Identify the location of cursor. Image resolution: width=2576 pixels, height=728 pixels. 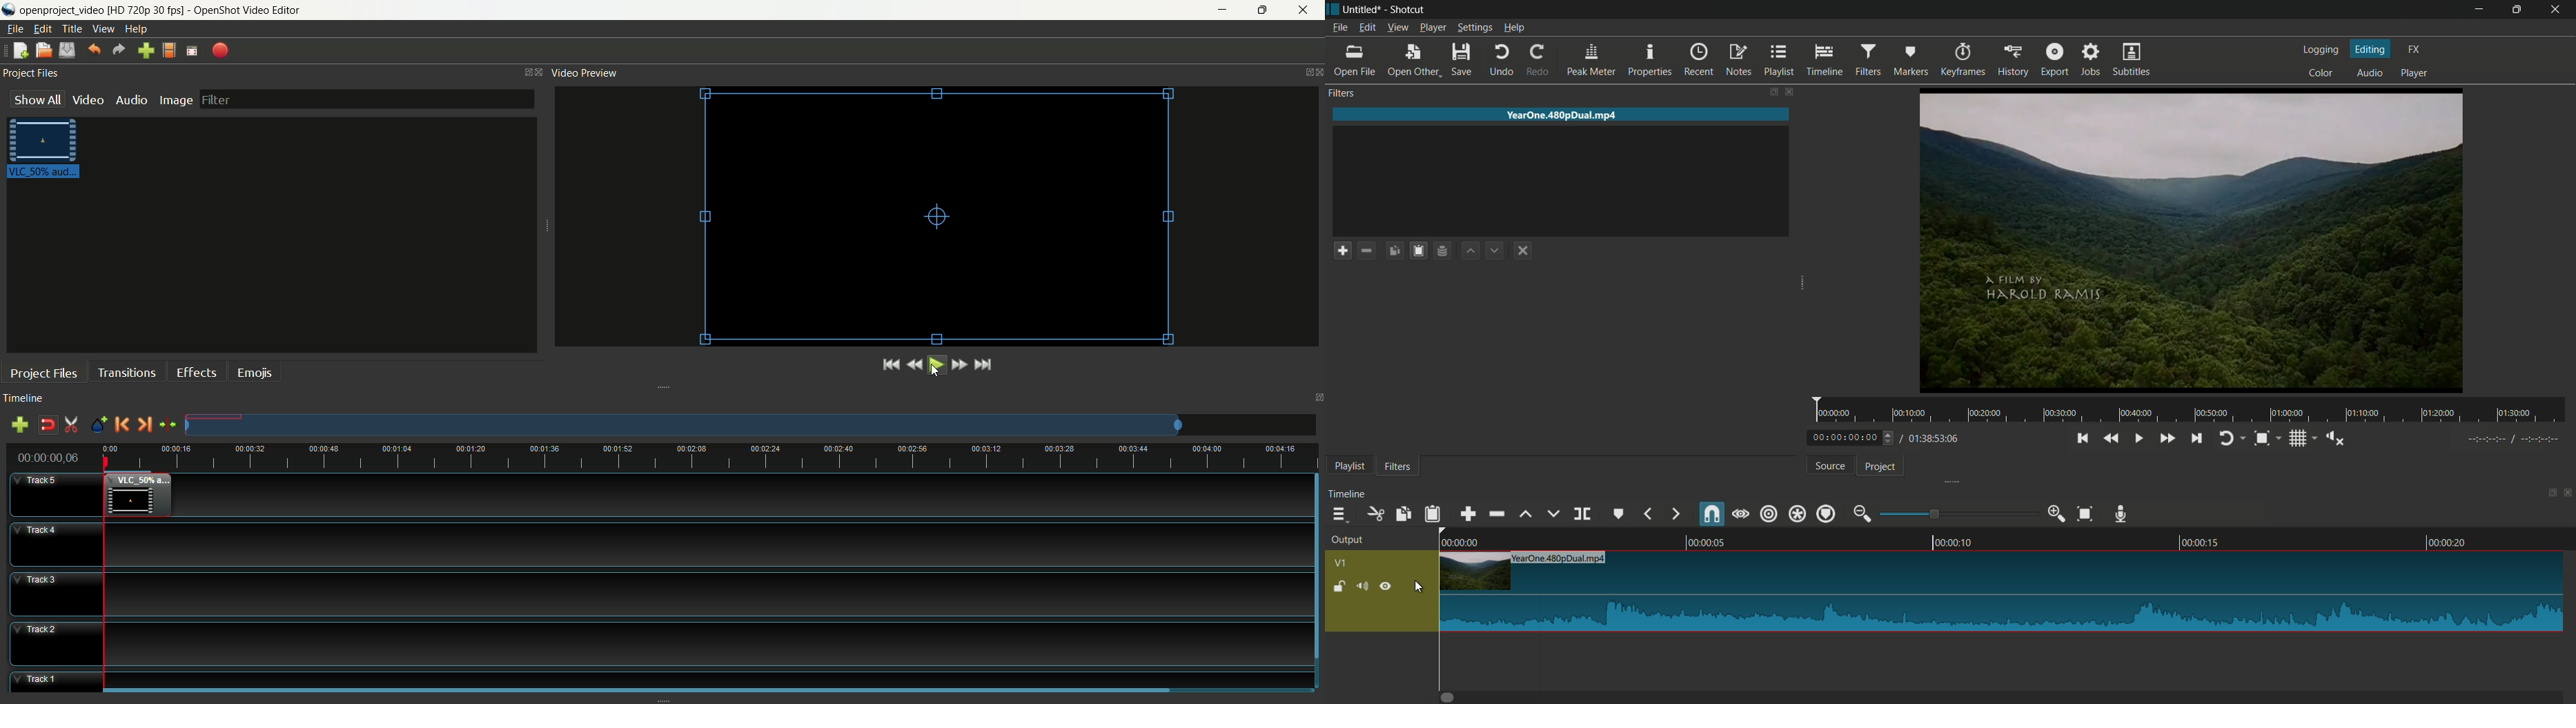
(1417, 587).